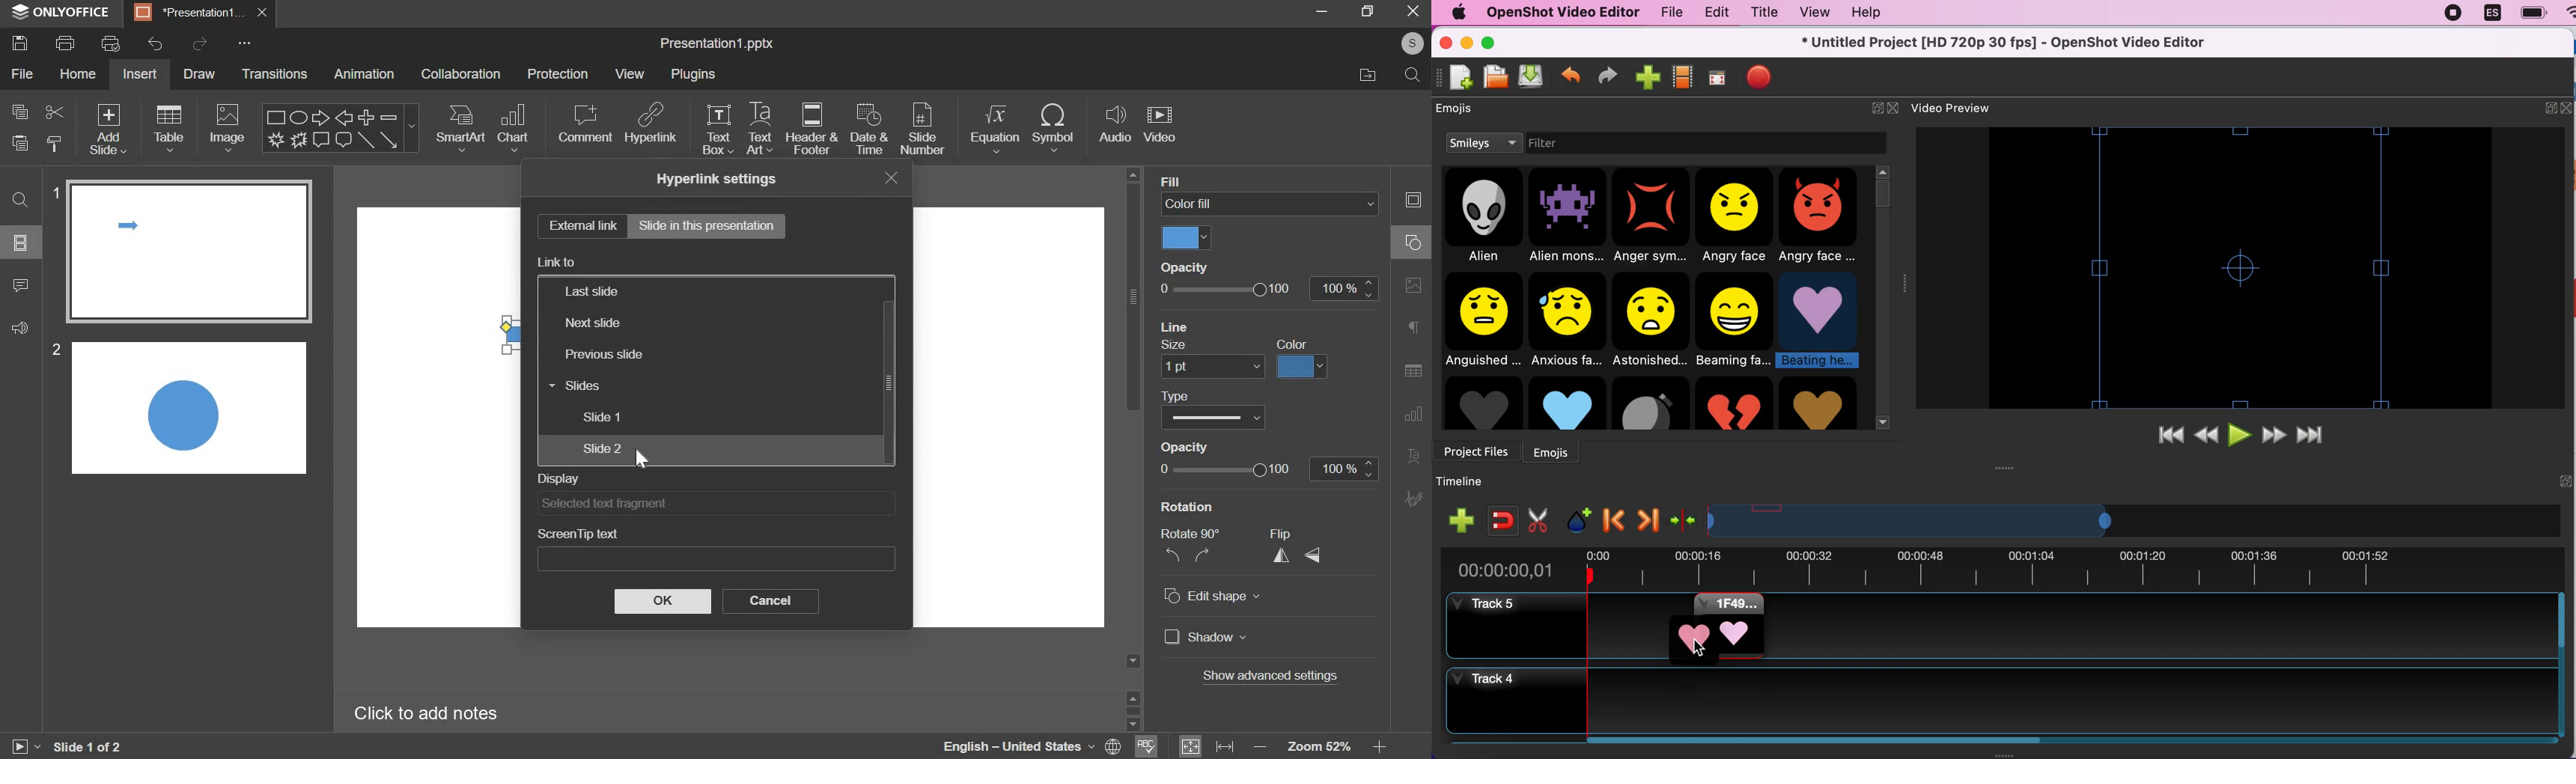  I want to click on file, so click(1667, 13).